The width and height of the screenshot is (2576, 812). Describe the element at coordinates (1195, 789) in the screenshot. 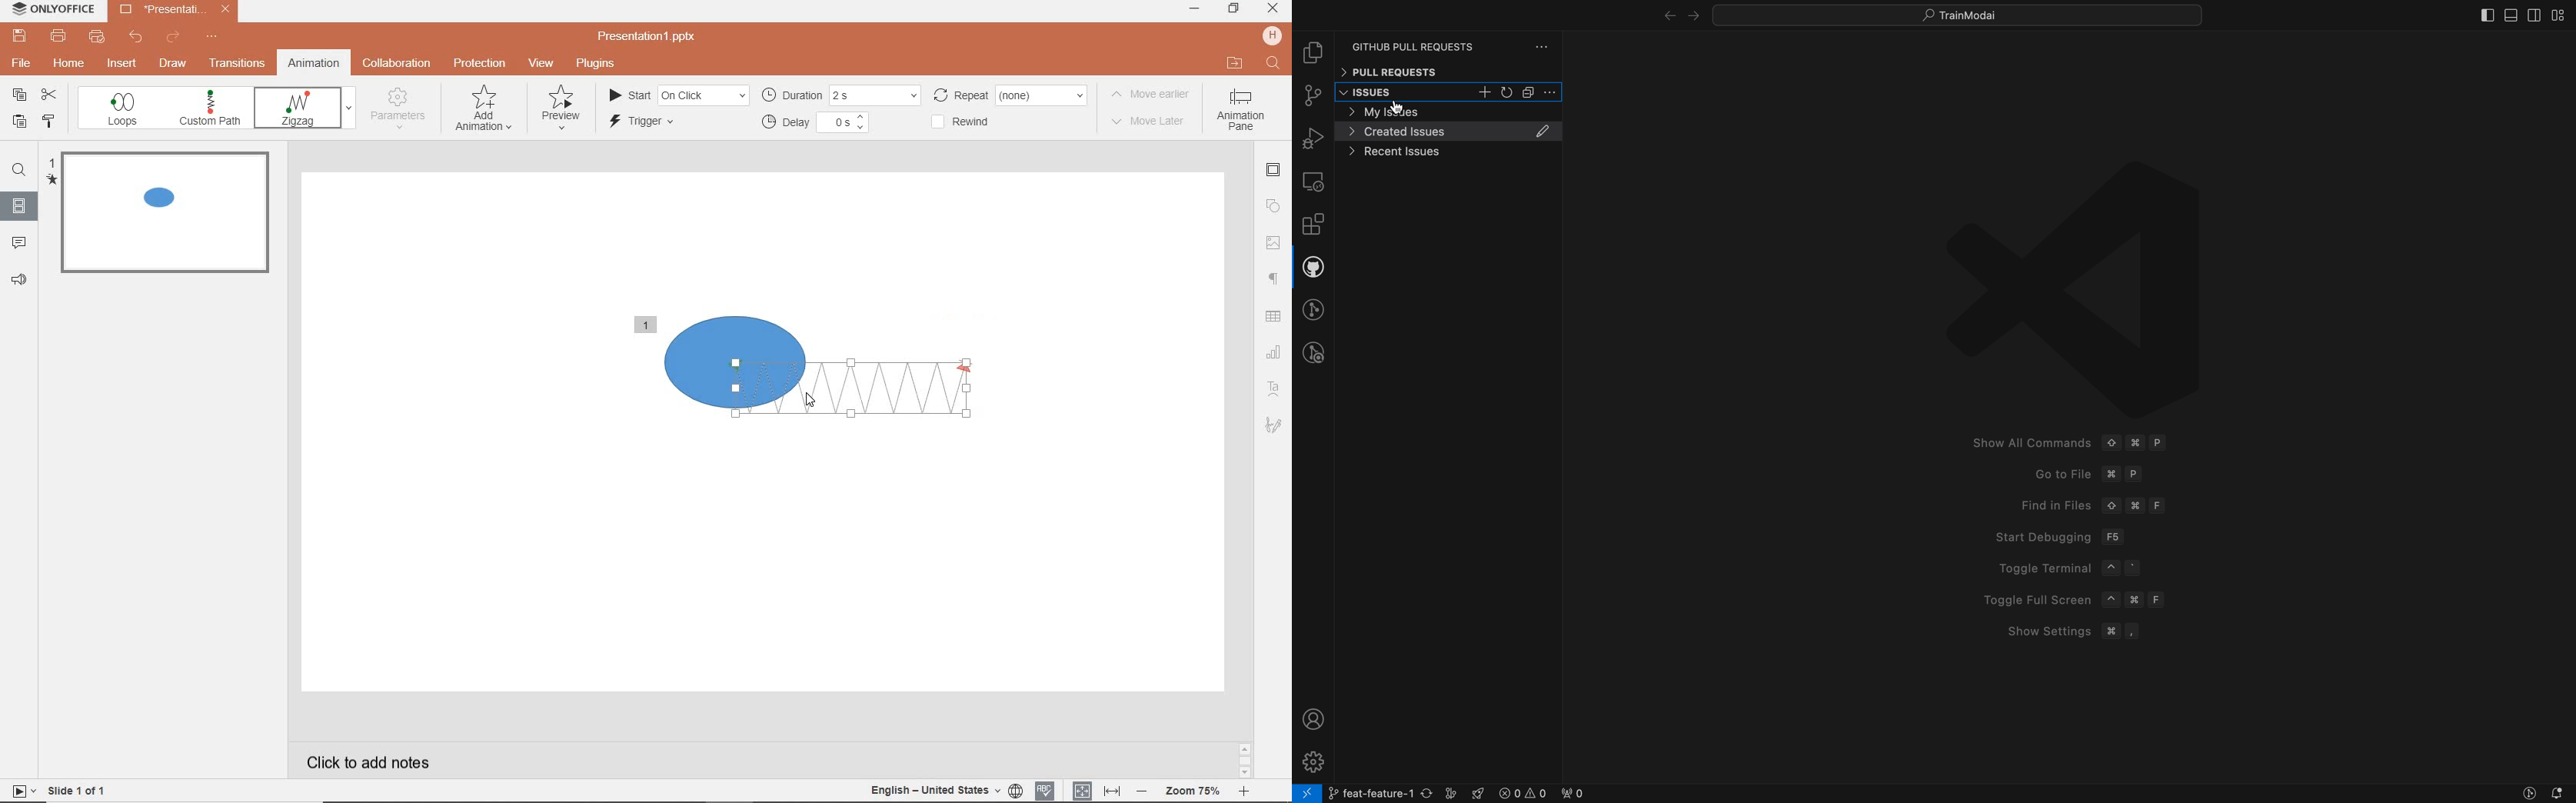

I see `zoom` at that location.